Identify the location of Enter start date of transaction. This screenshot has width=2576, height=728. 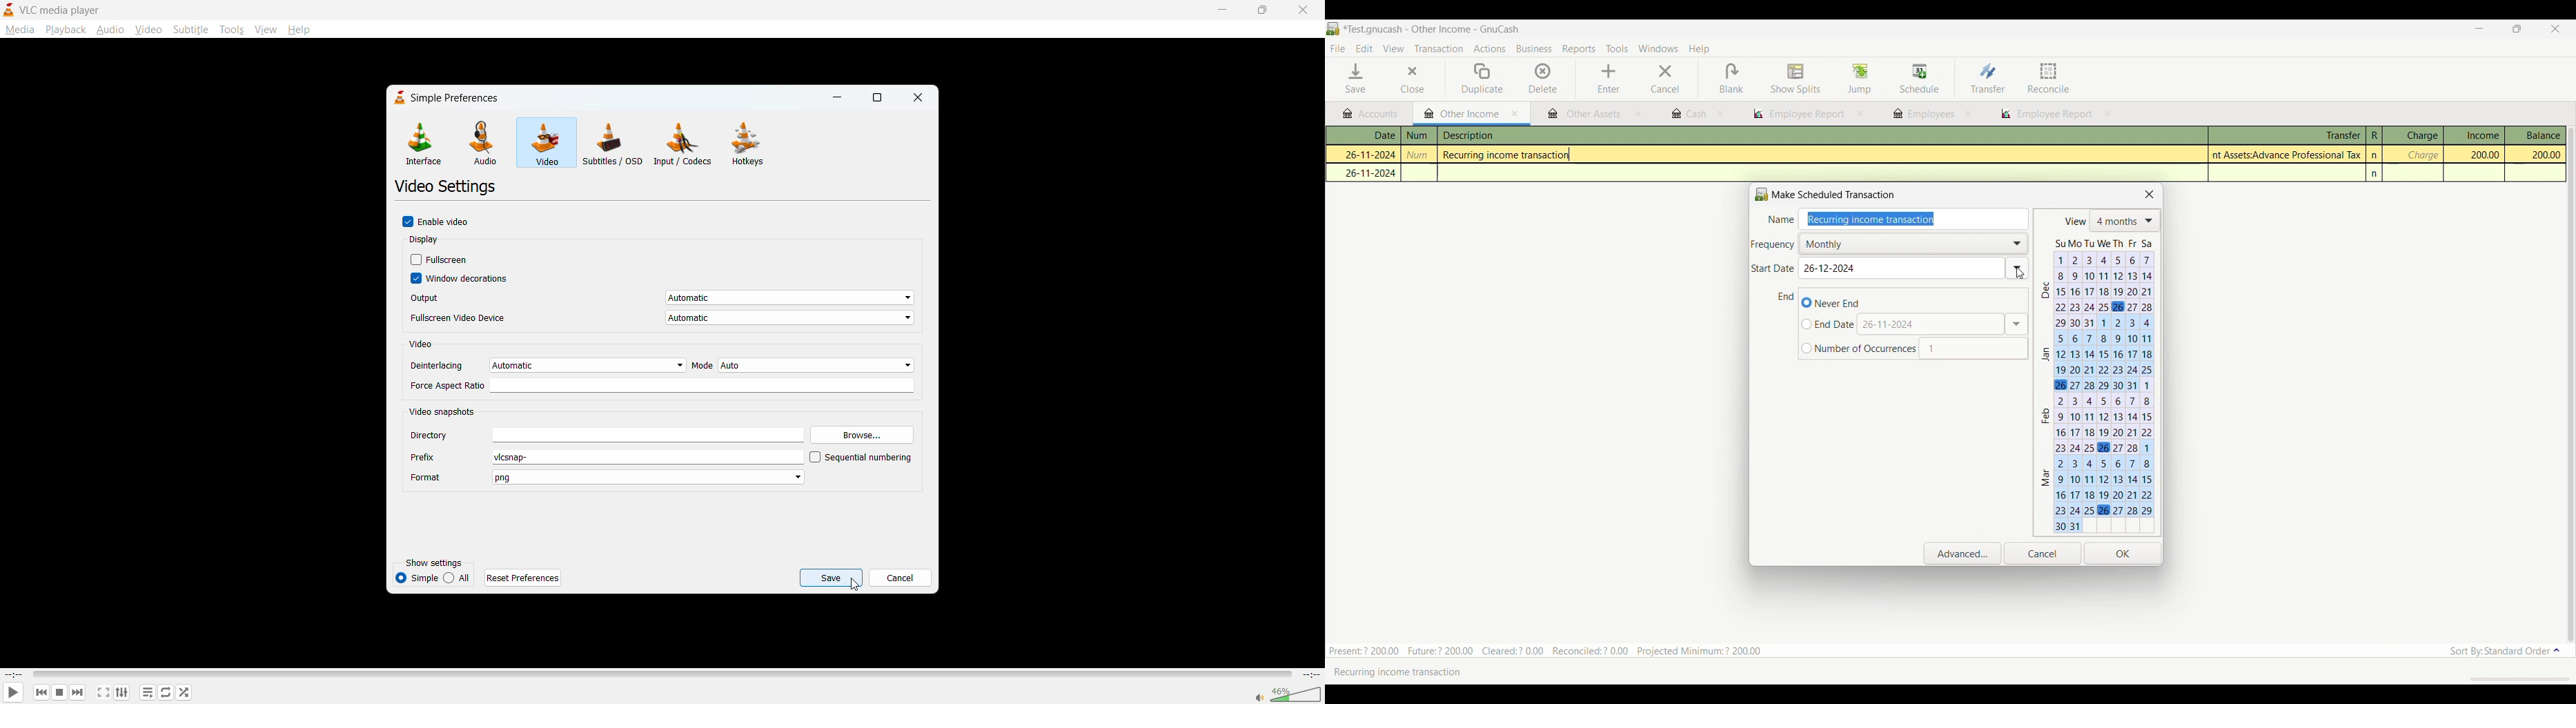
(1913, 269).